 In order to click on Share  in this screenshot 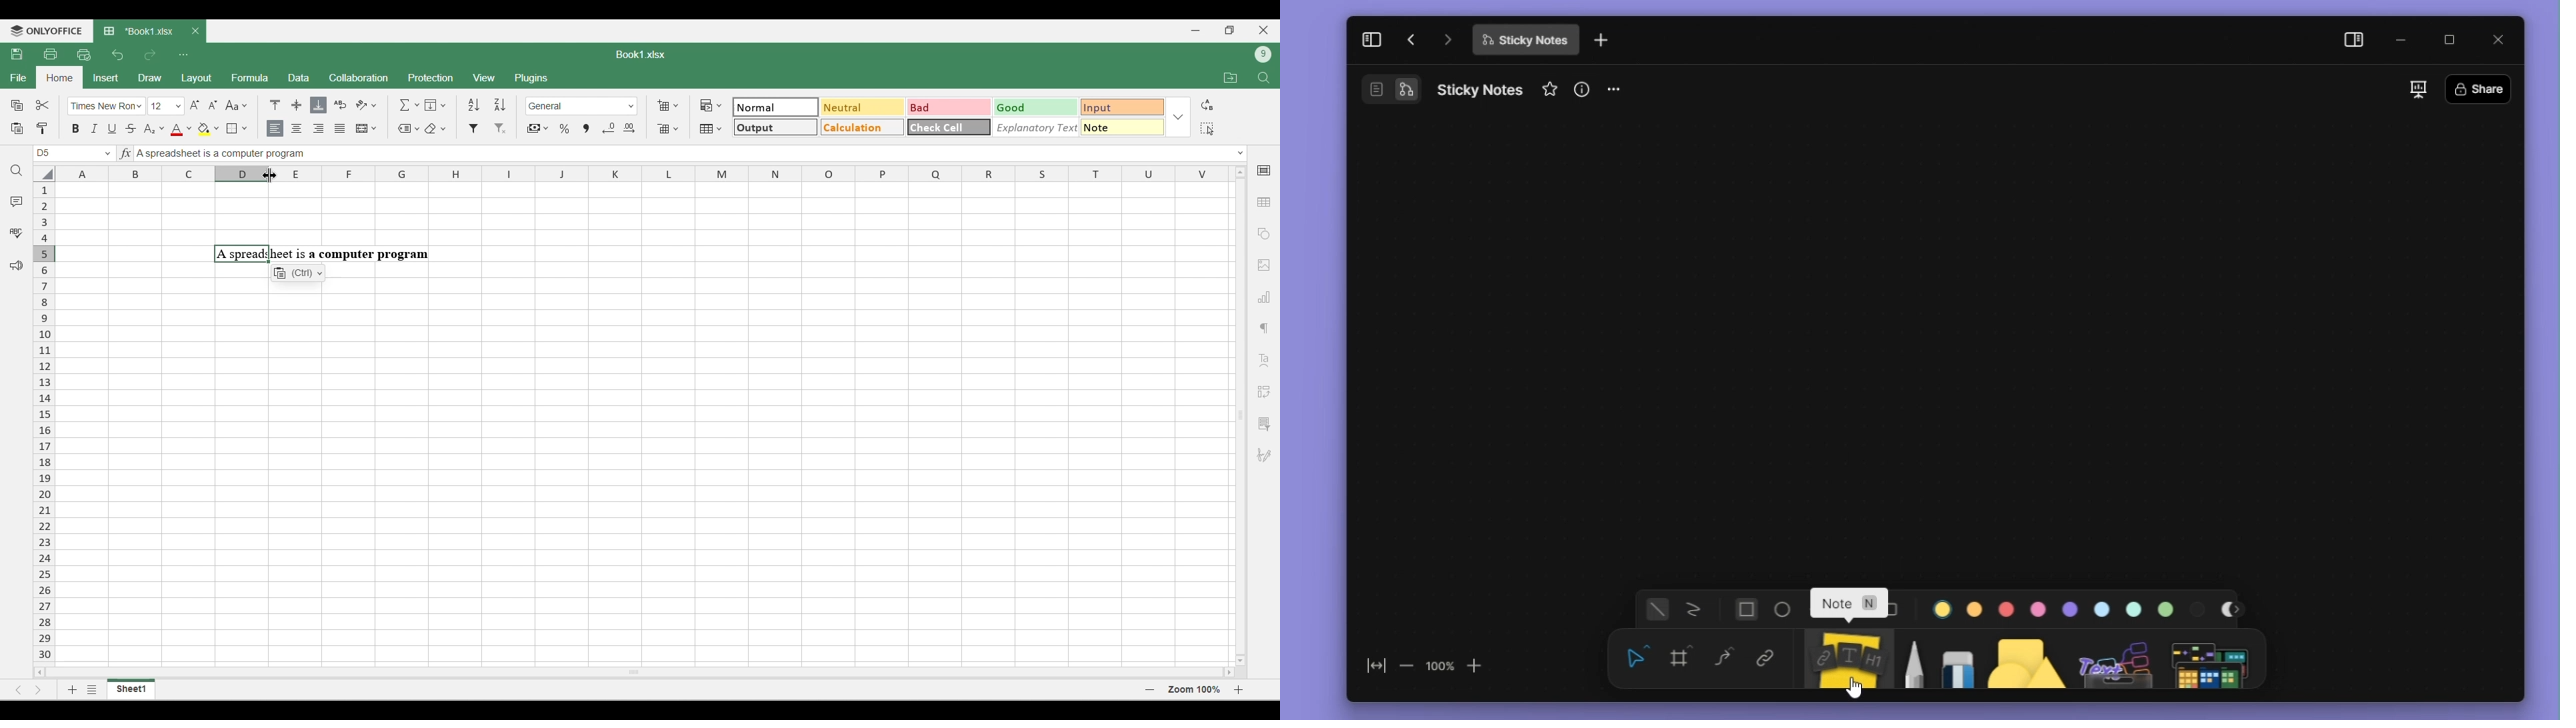, I will do `click(2478, 89)`.